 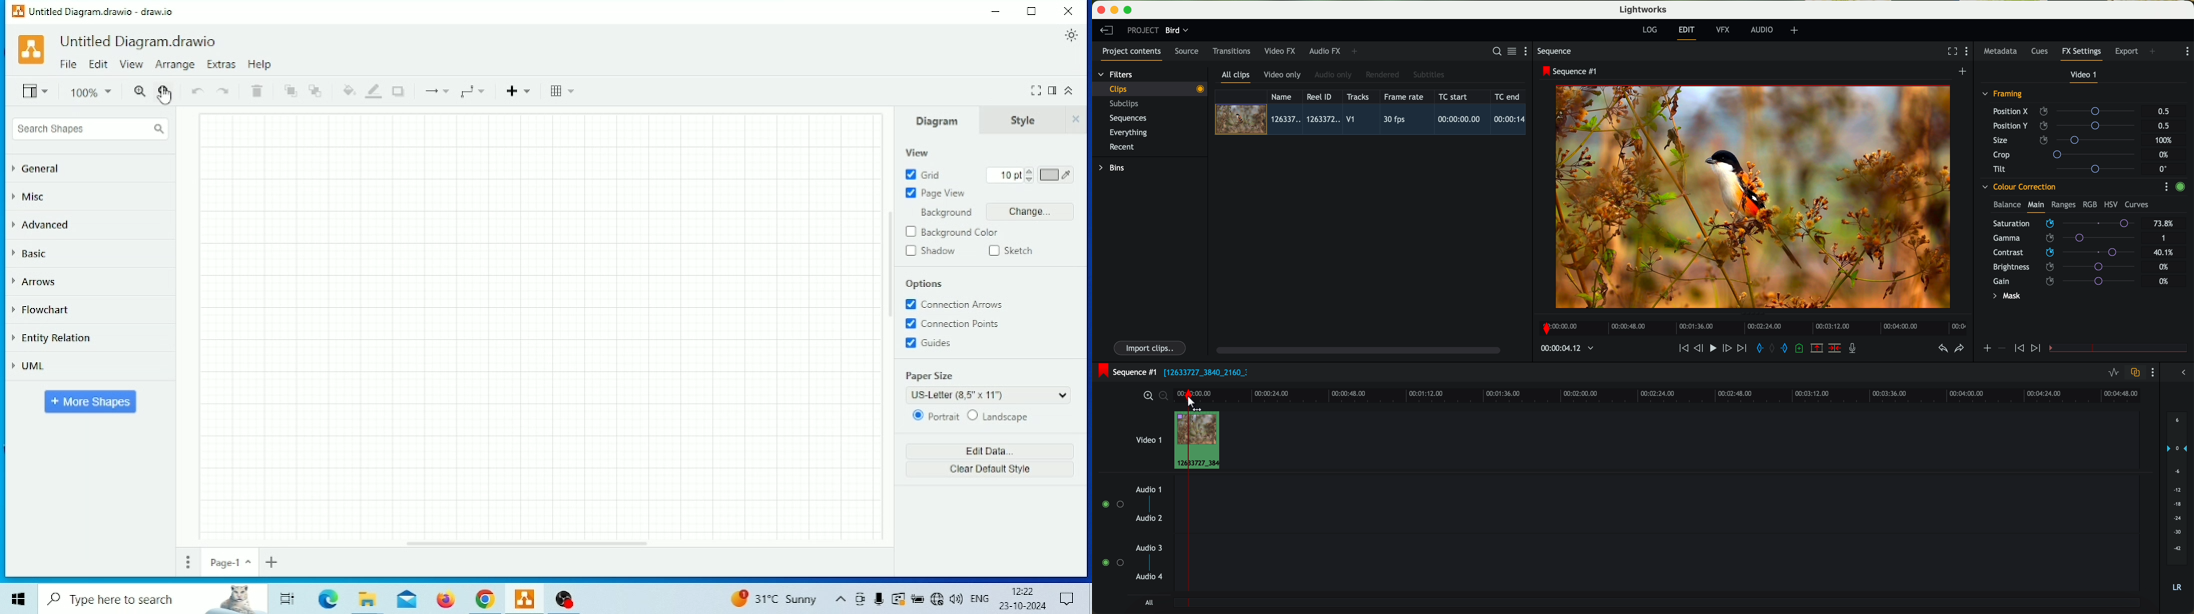 I want to click on show settings menu, so click(x=2187, y=51).